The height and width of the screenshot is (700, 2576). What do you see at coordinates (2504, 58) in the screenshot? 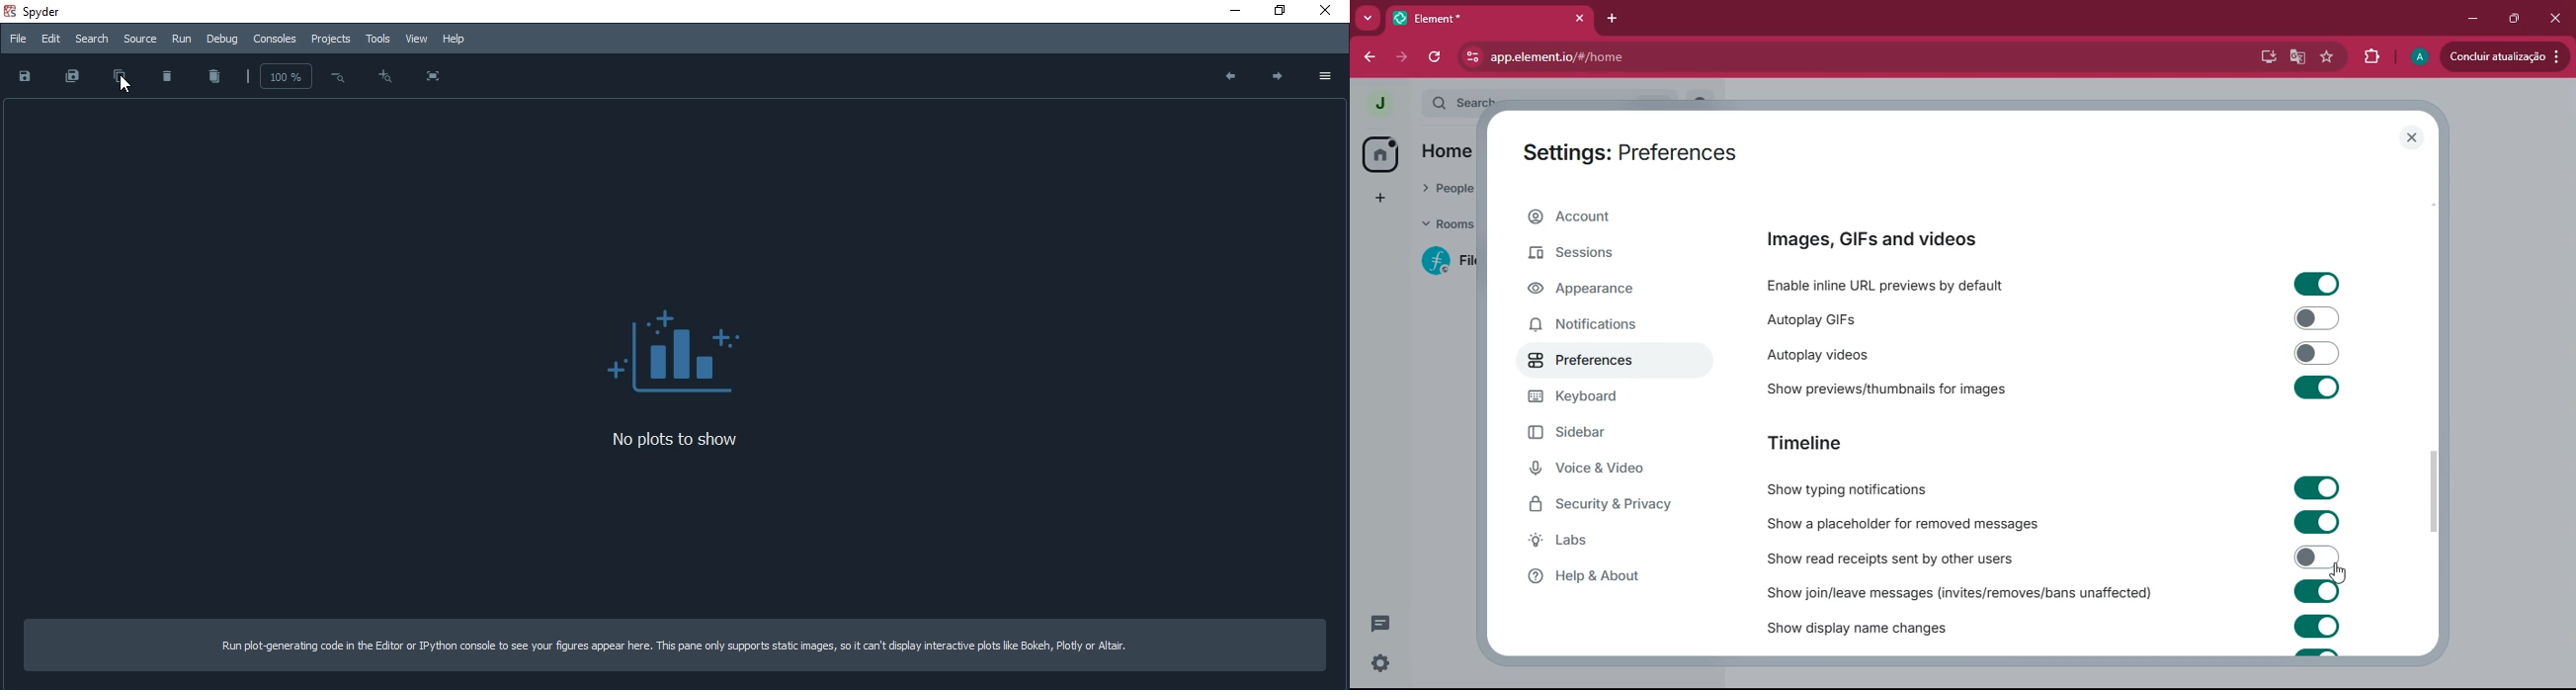
I see `updates` at bounding box center [2504, 58].